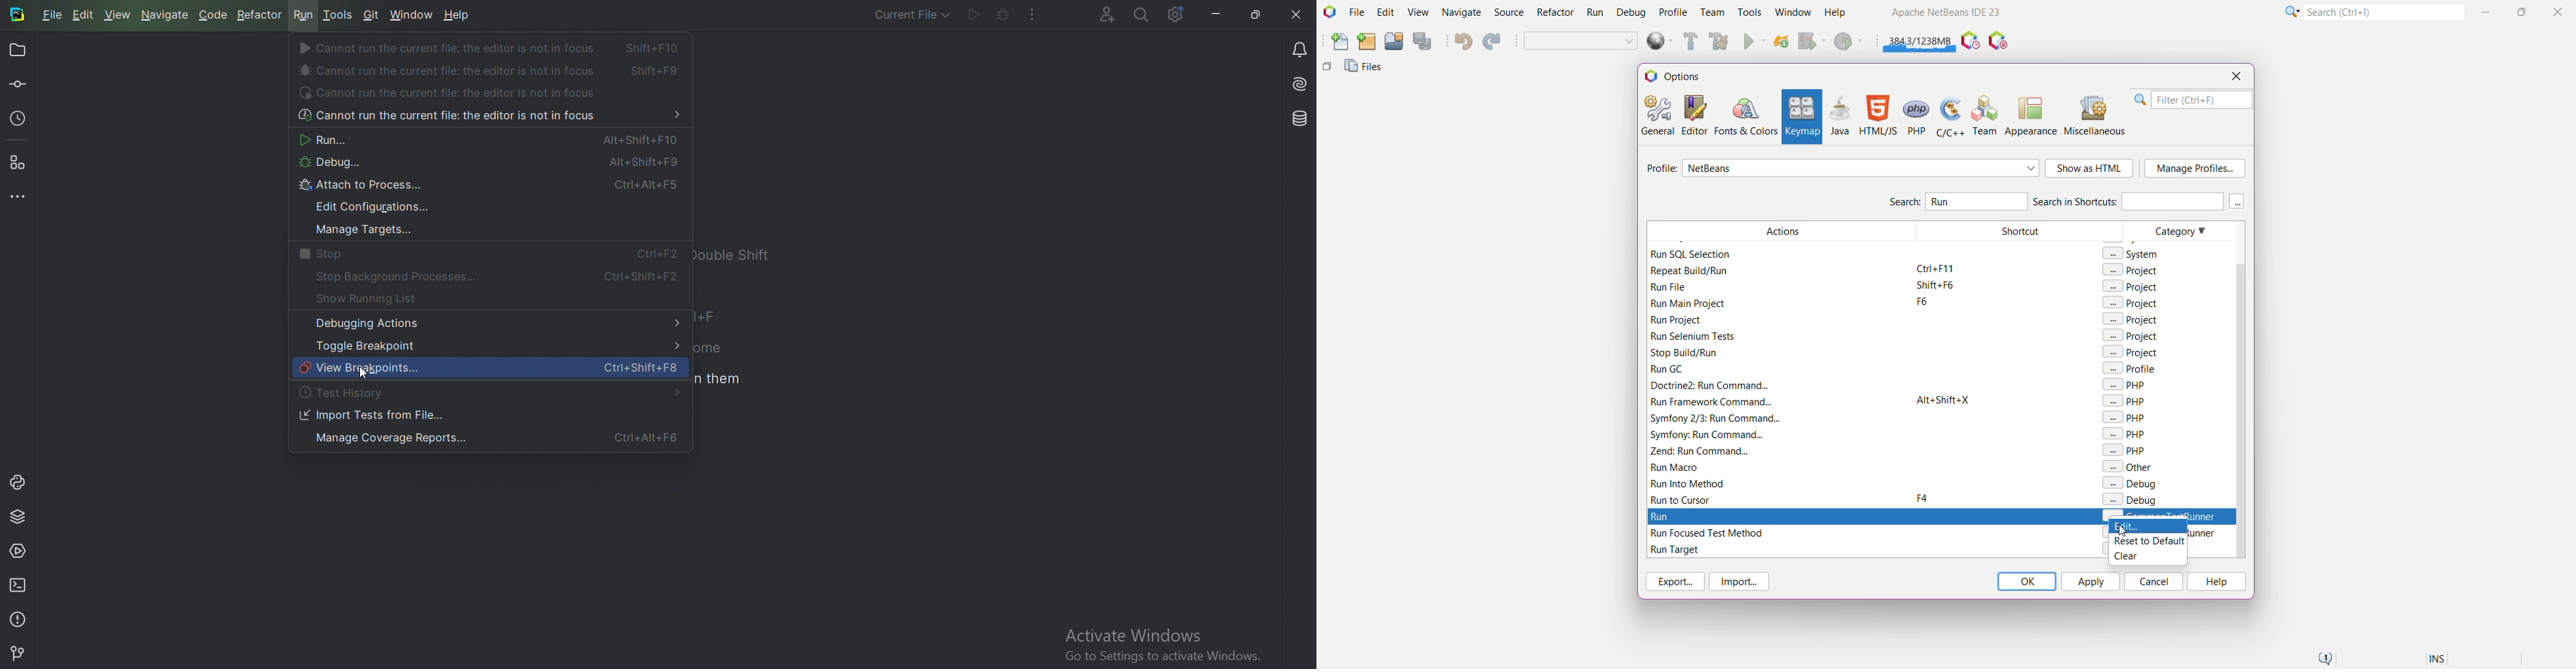 The height and width of the screenshot is (672, 2576). Describe the element at coordinates (1161, 646) in the screenshot. I see `Windows information` at that location.